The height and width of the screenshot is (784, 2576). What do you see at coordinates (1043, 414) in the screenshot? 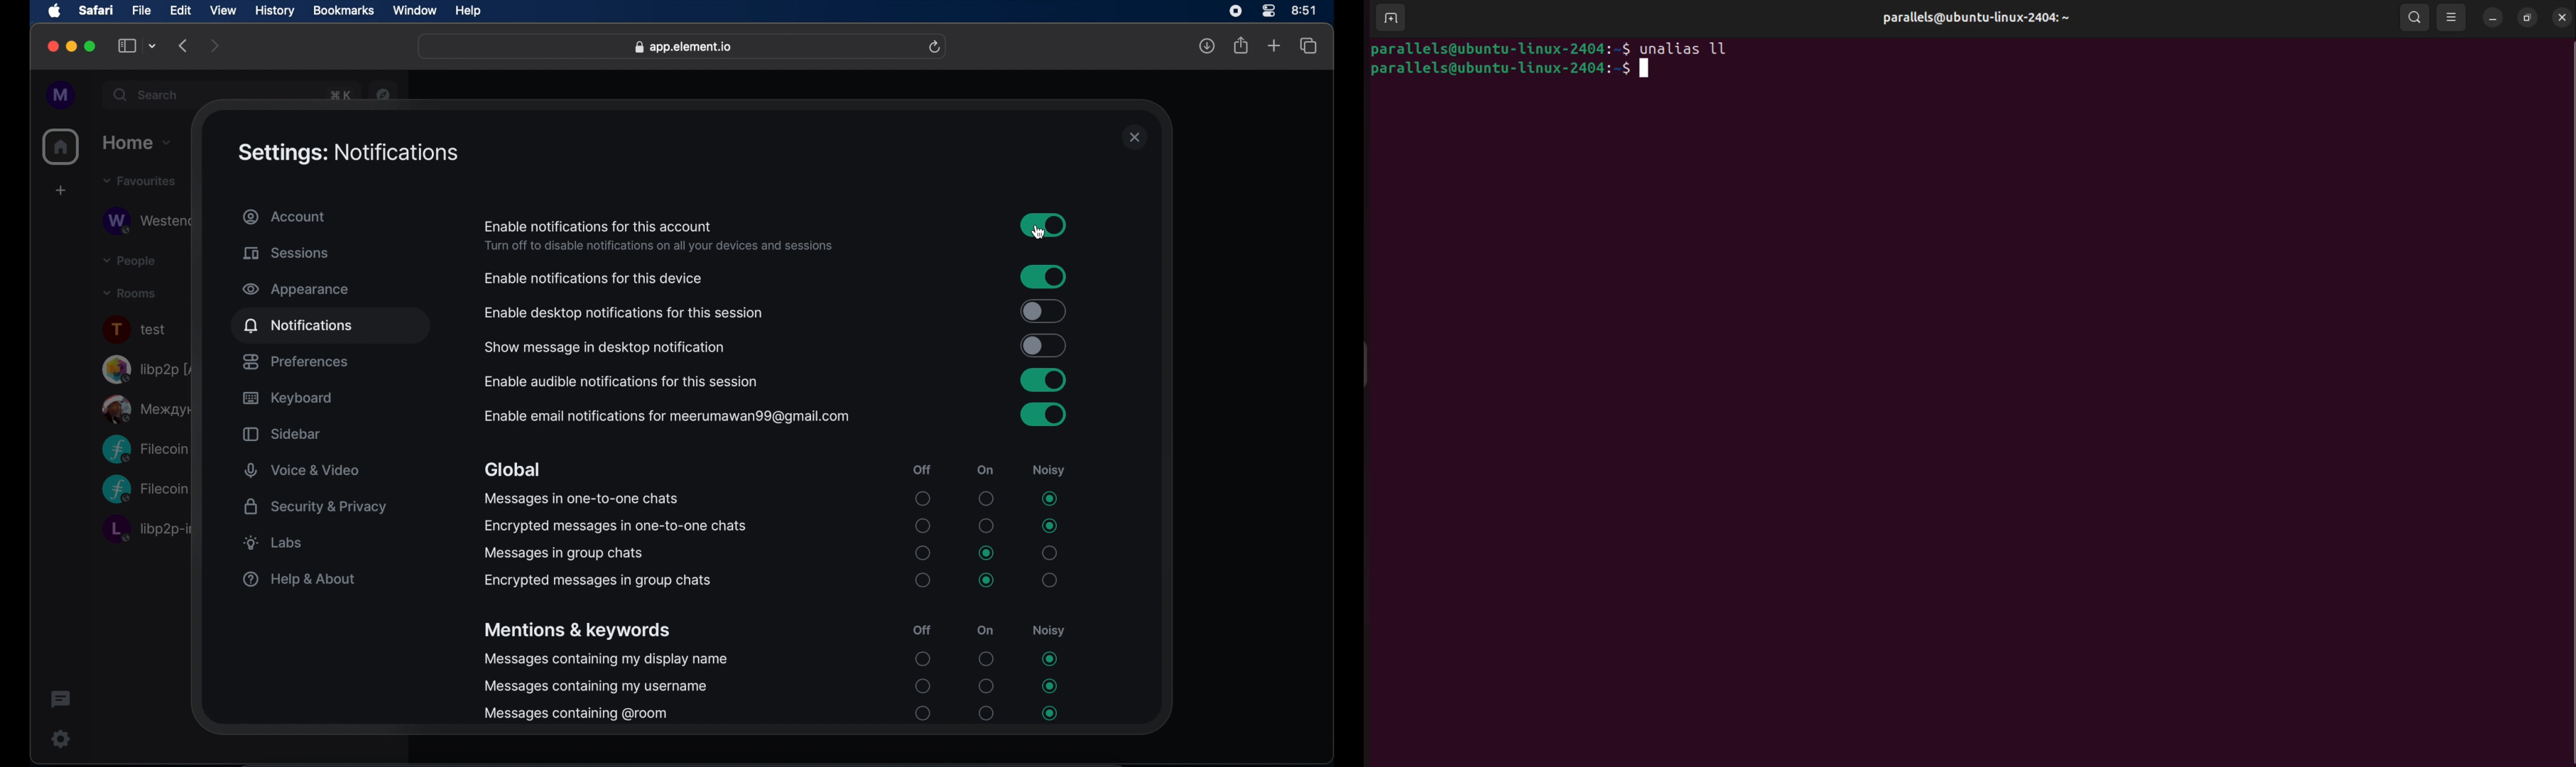
I see `toggle  button` at bounding box center [1043, 414].